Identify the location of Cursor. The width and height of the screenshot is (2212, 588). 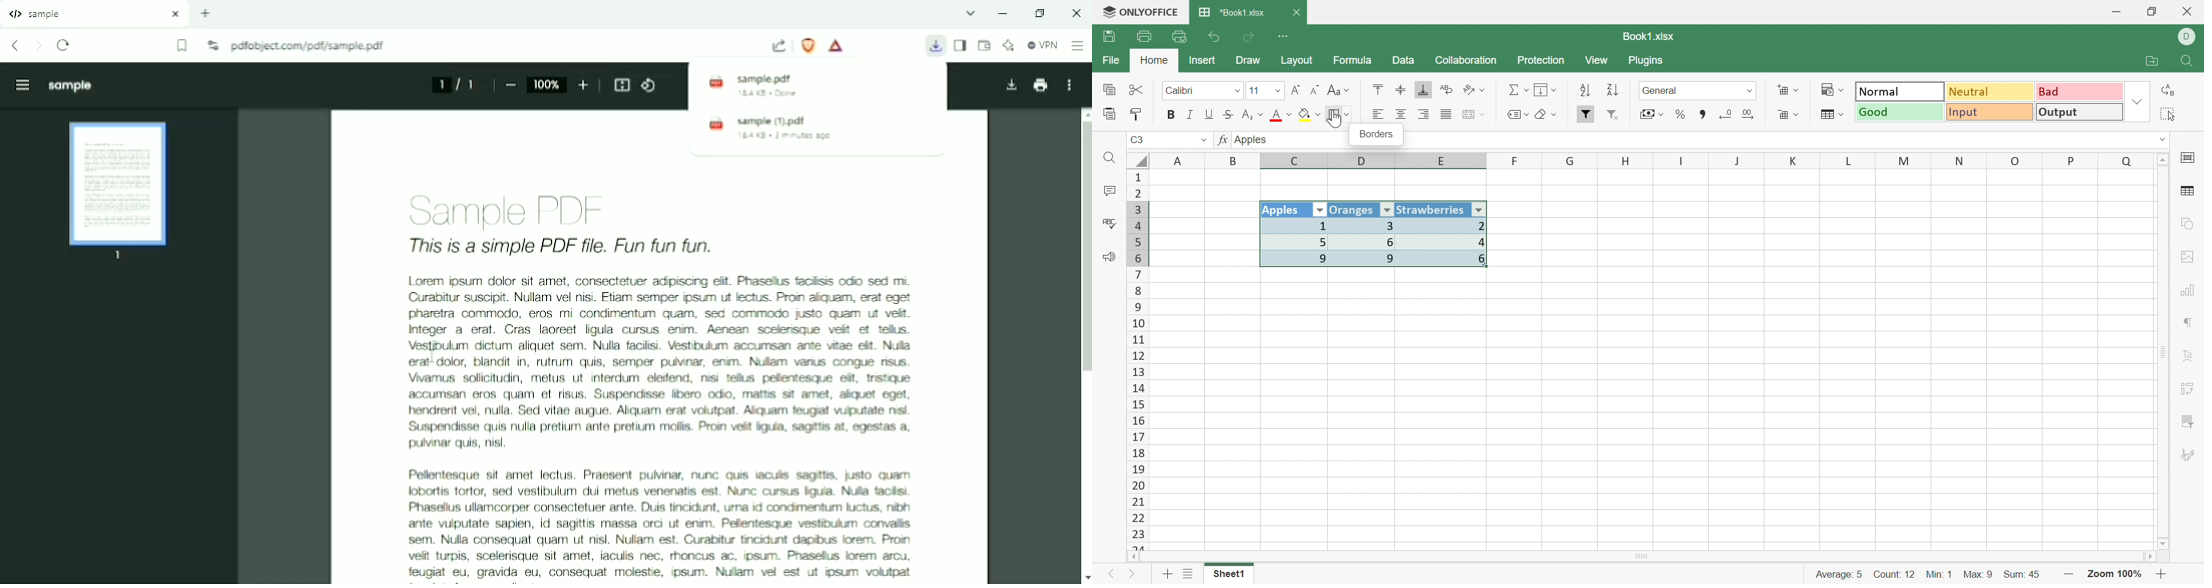
(1336, 120).